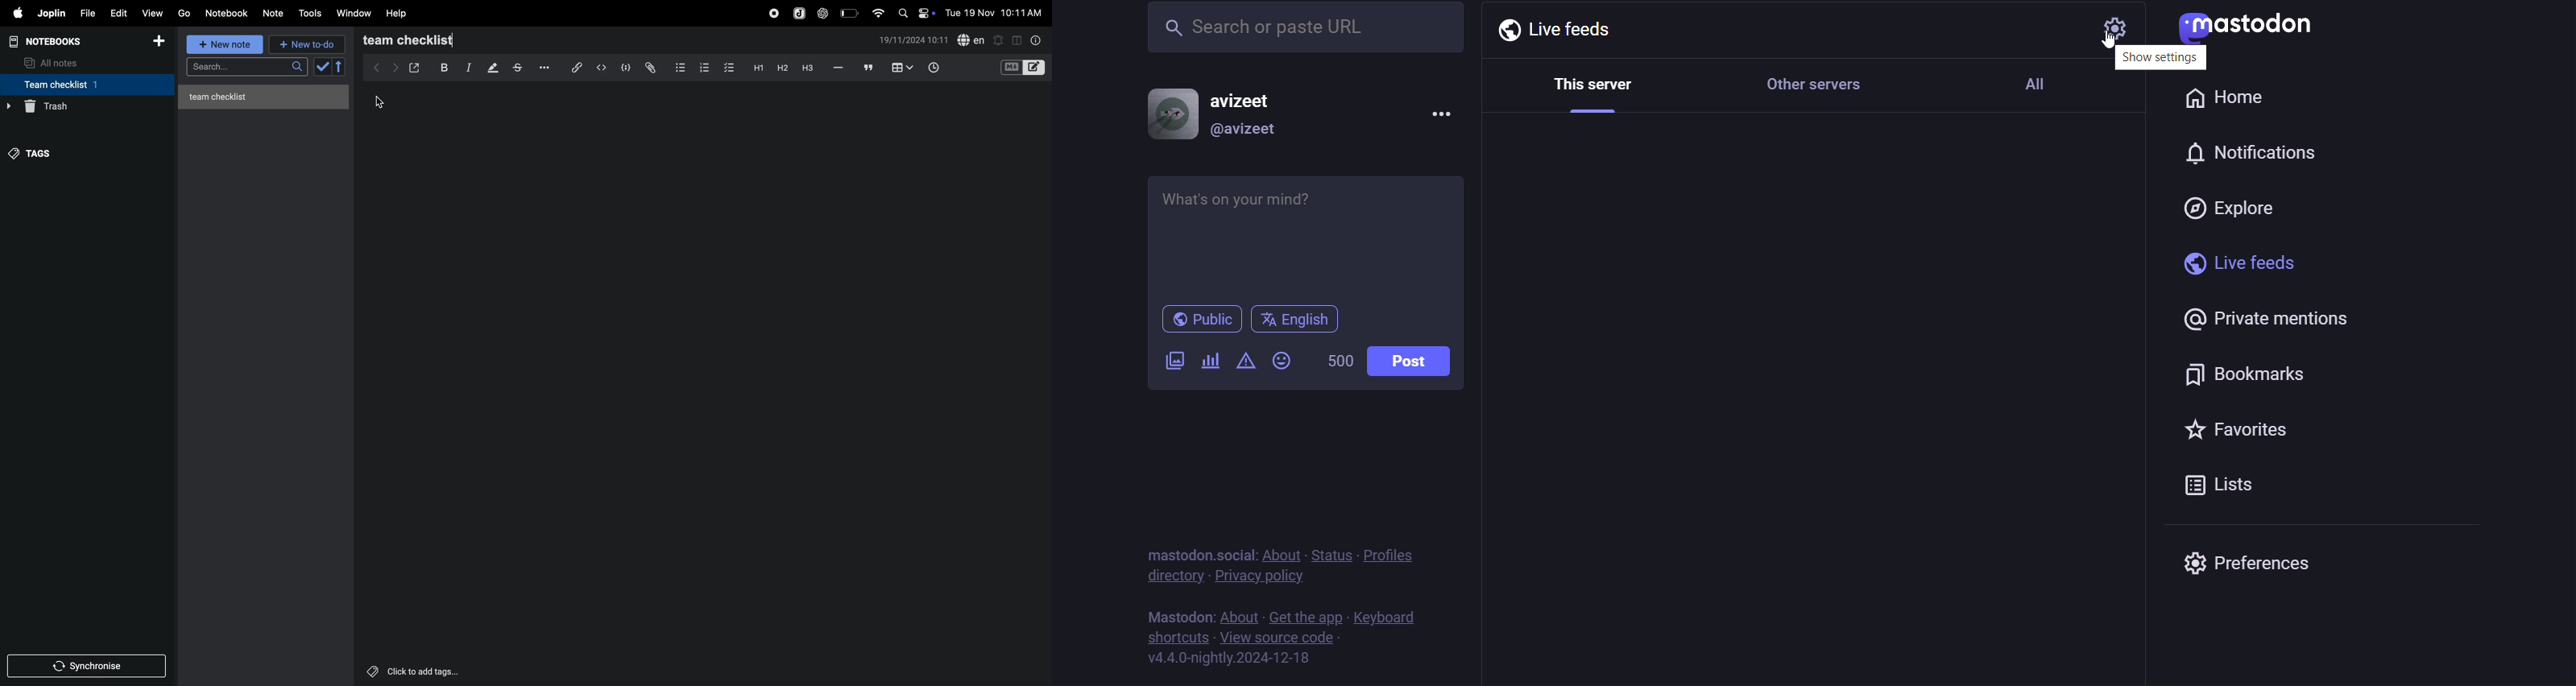 The height and width of the screenshot is (700, 2576). What do you see at coordinates (2113, 30) in the screenshot?
I see `setting` at bounding box center [2113, 30].